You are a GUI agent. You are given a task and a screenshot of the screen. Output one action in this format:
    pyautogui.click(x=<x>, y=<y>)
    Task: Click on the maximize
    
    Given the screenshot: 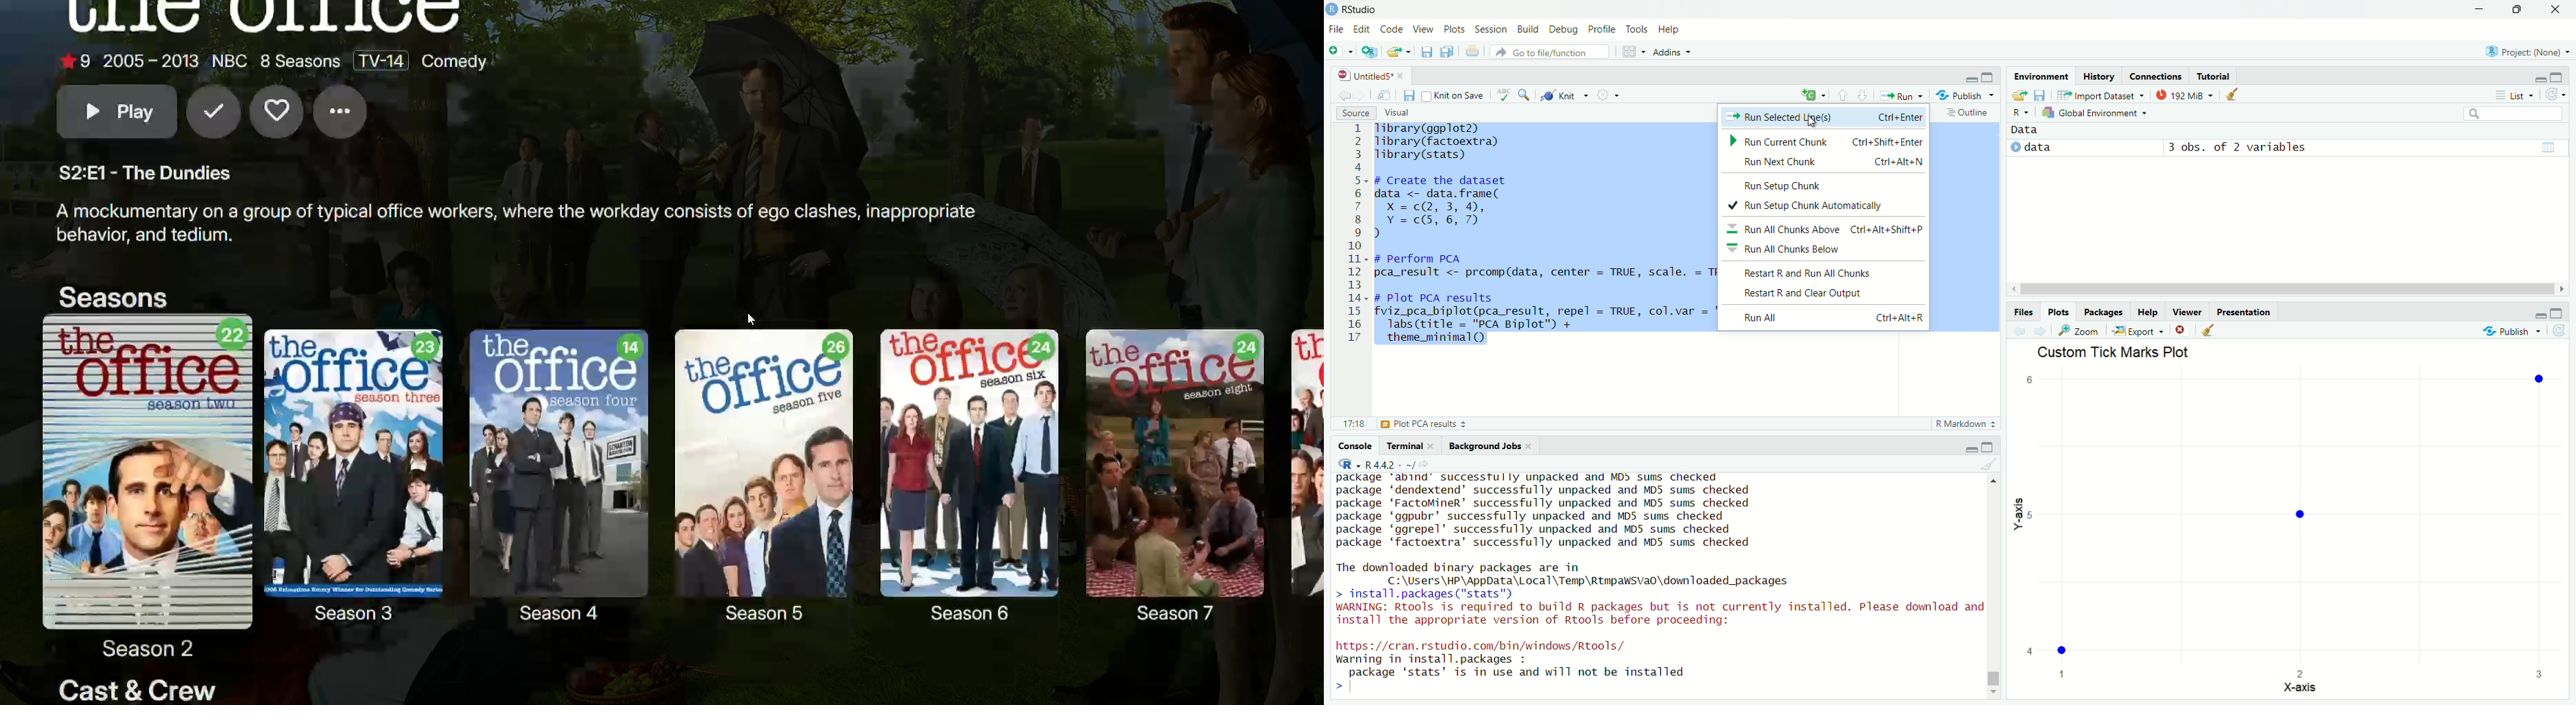 What is the action you would take?
    pyautogui.click(x=1990, y=447)
    